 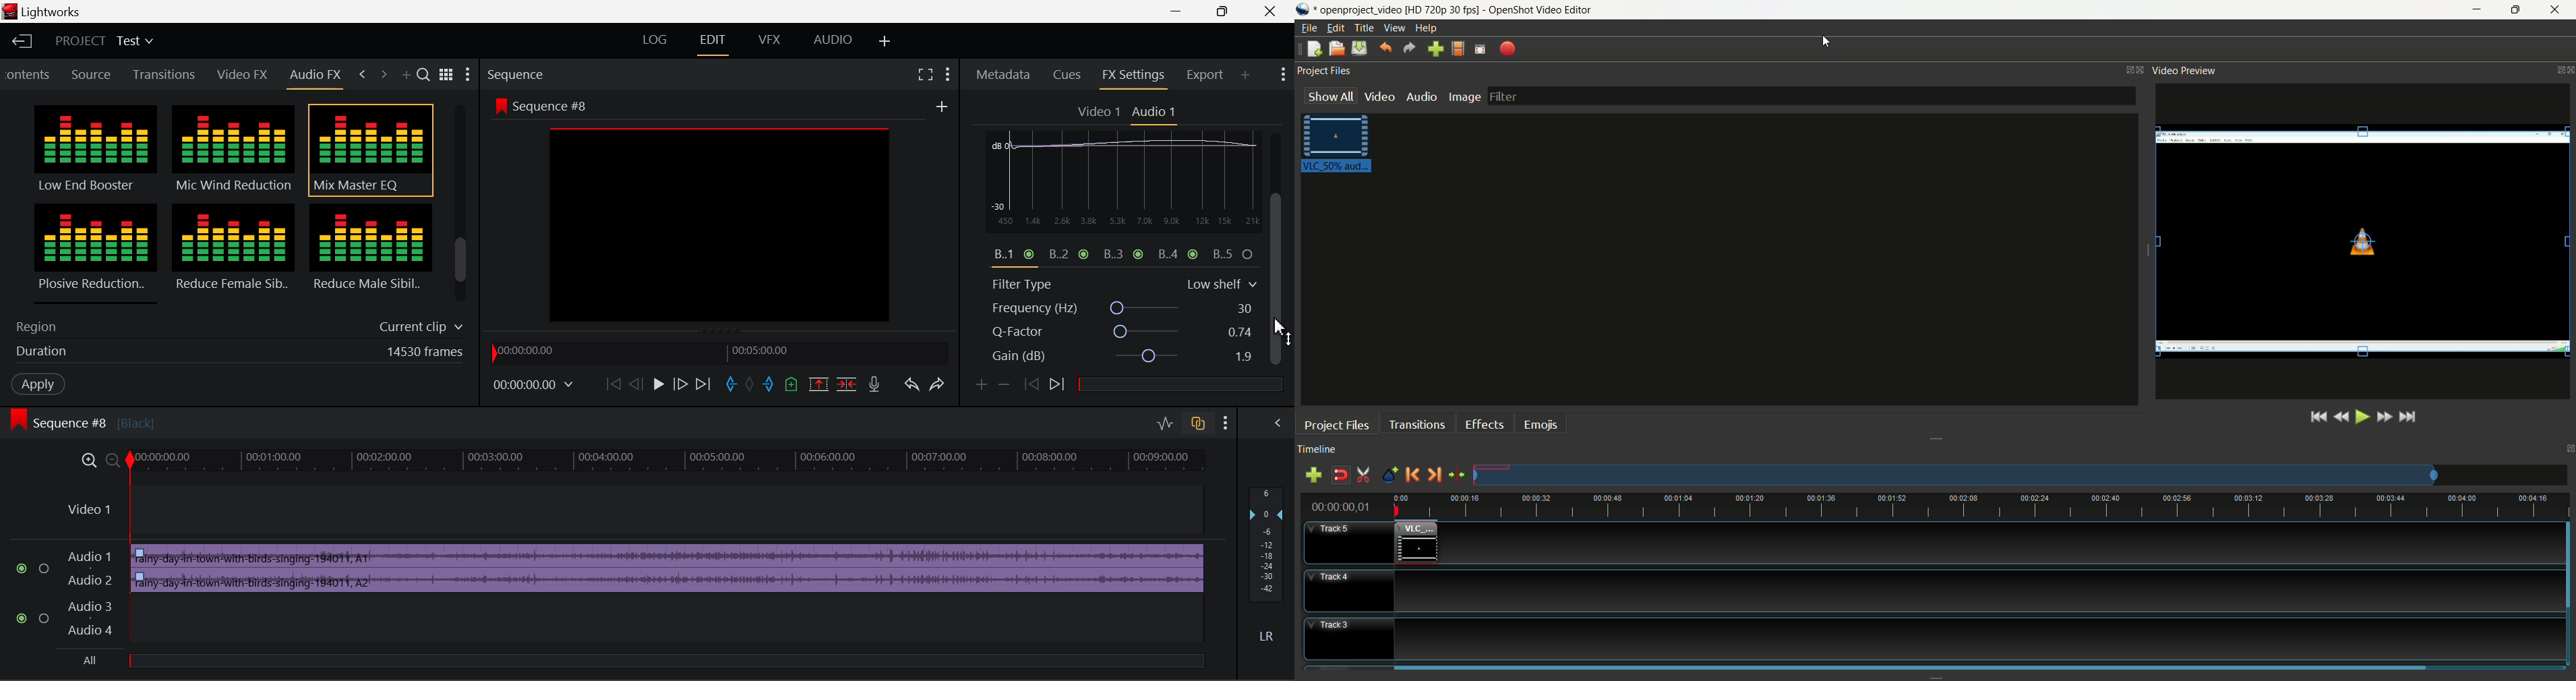 What do you see at coordinates (999, 140) in the screenshot?
I see `EQ Menu Open` at bounding box center [999, 140].